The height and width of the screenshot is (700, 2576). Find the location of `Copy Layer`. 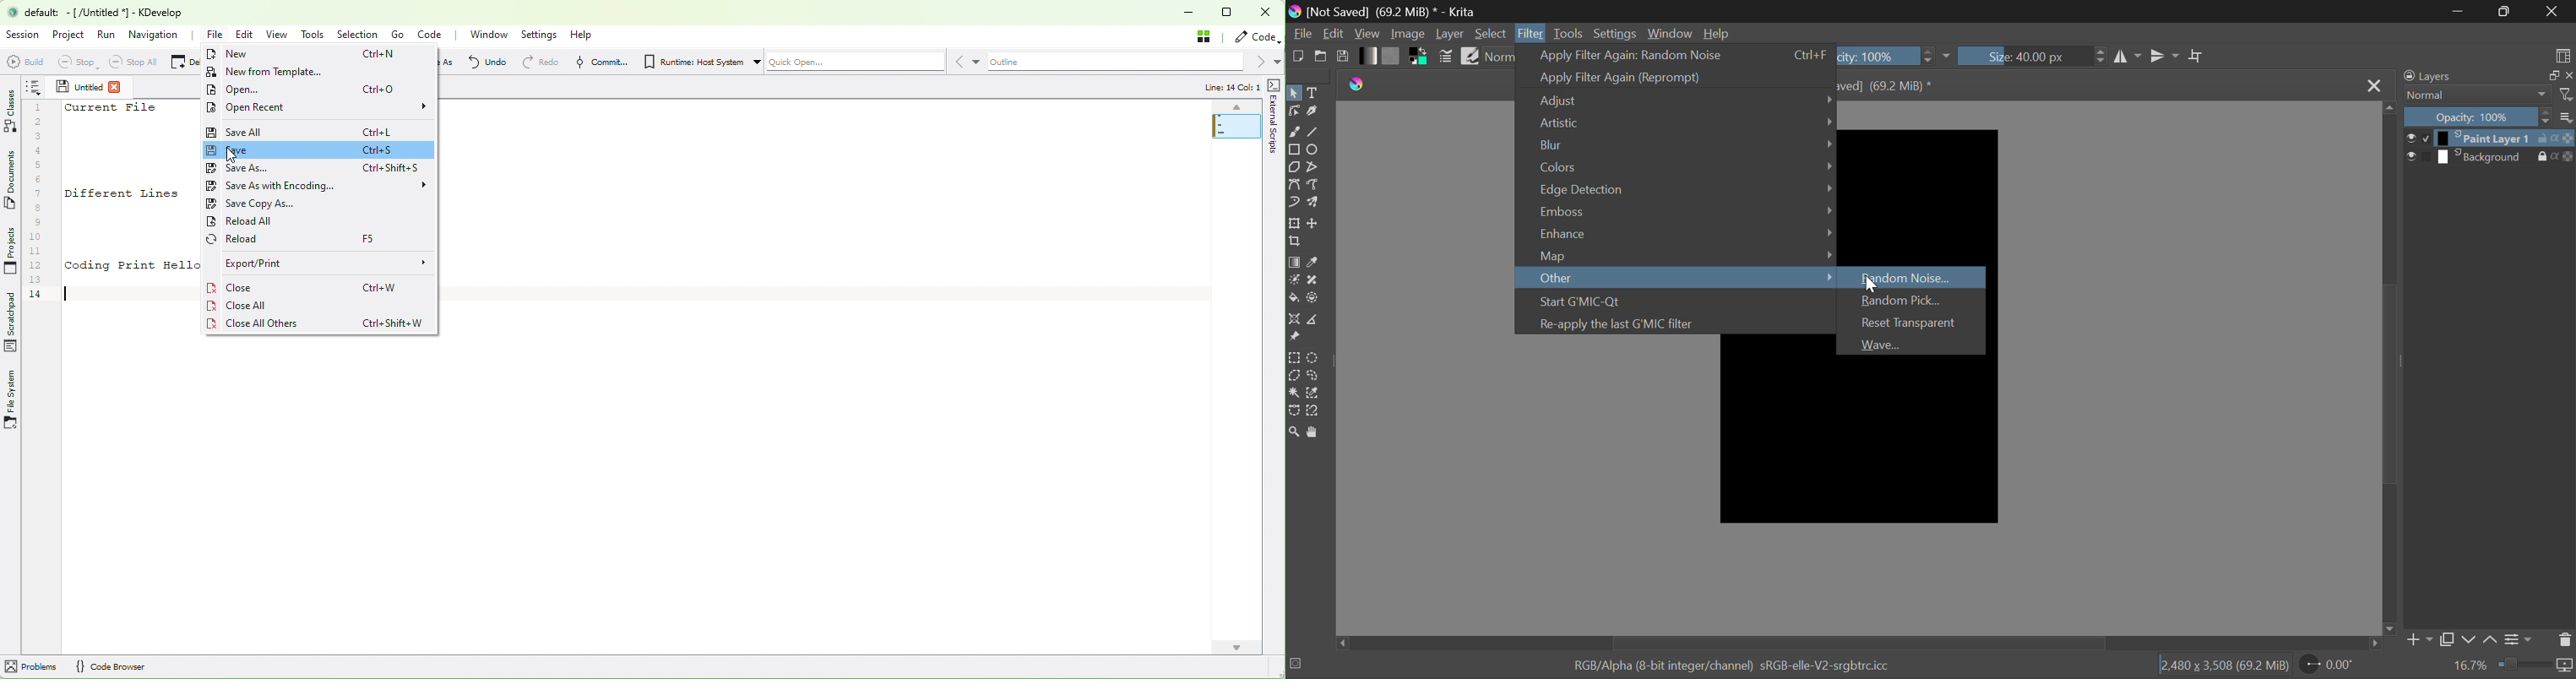

Copy Layer is located at coordinates (2446, 638).